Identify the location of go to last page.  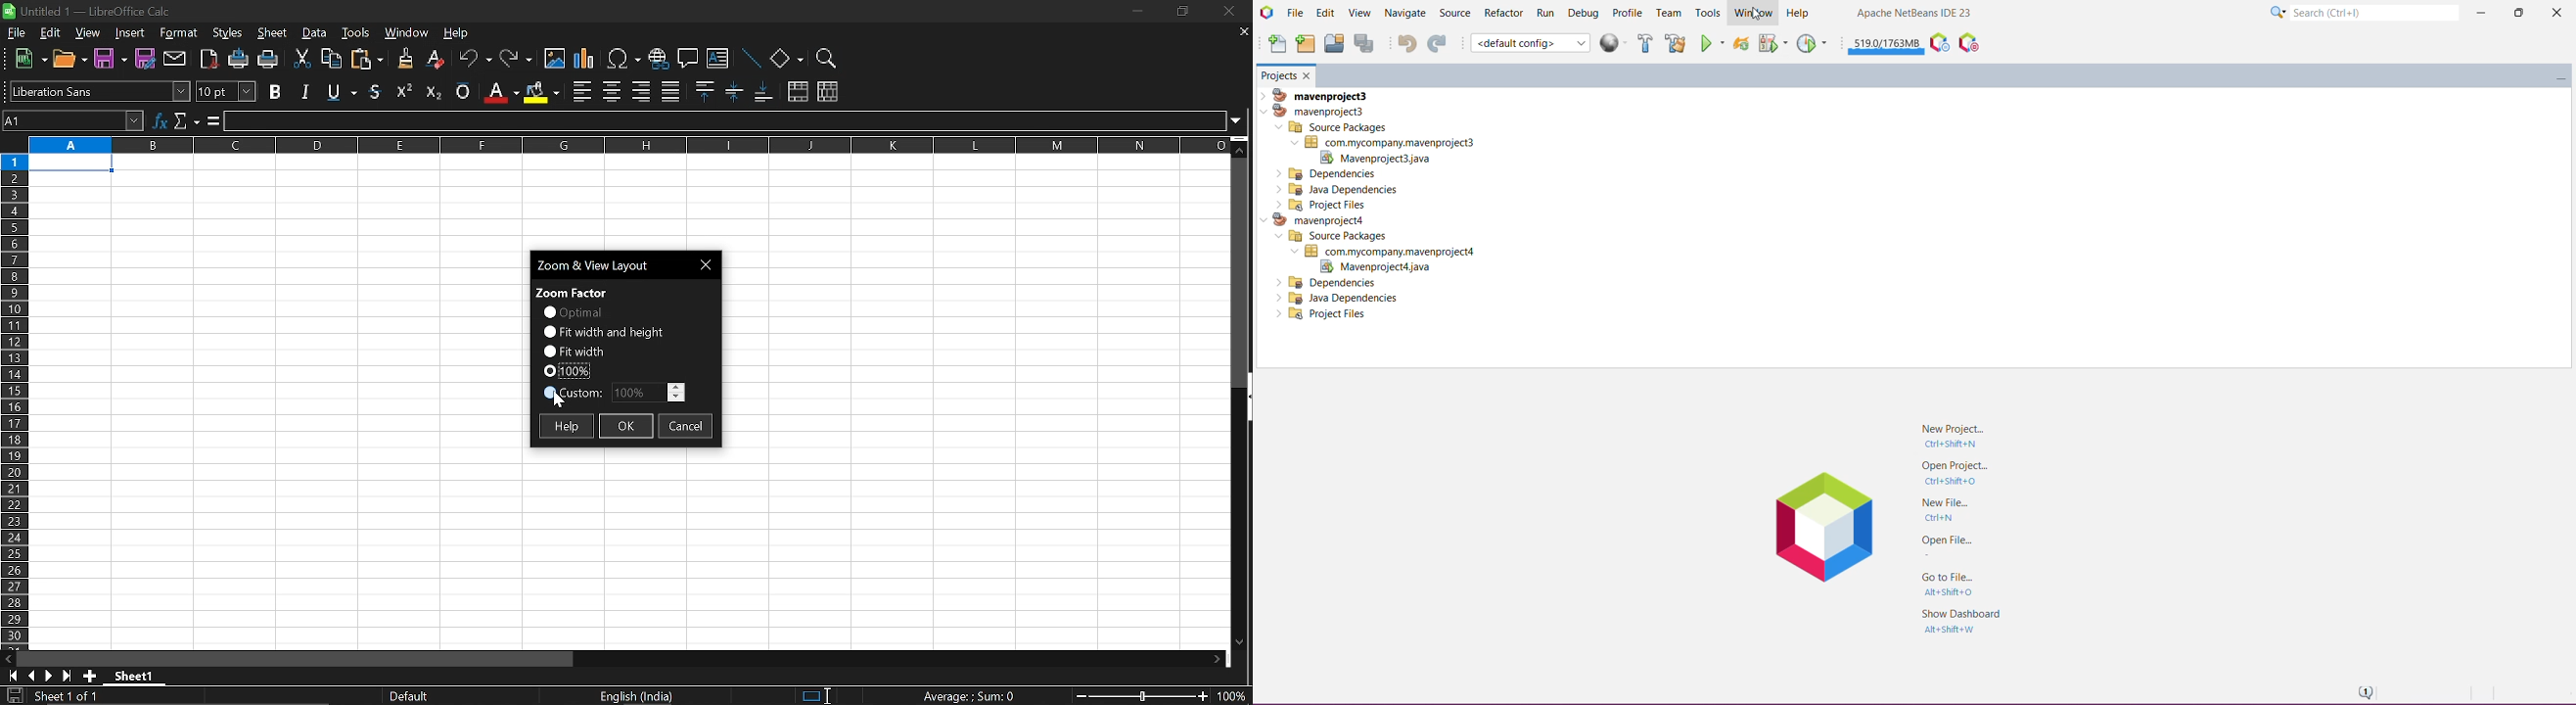
(69, 677).